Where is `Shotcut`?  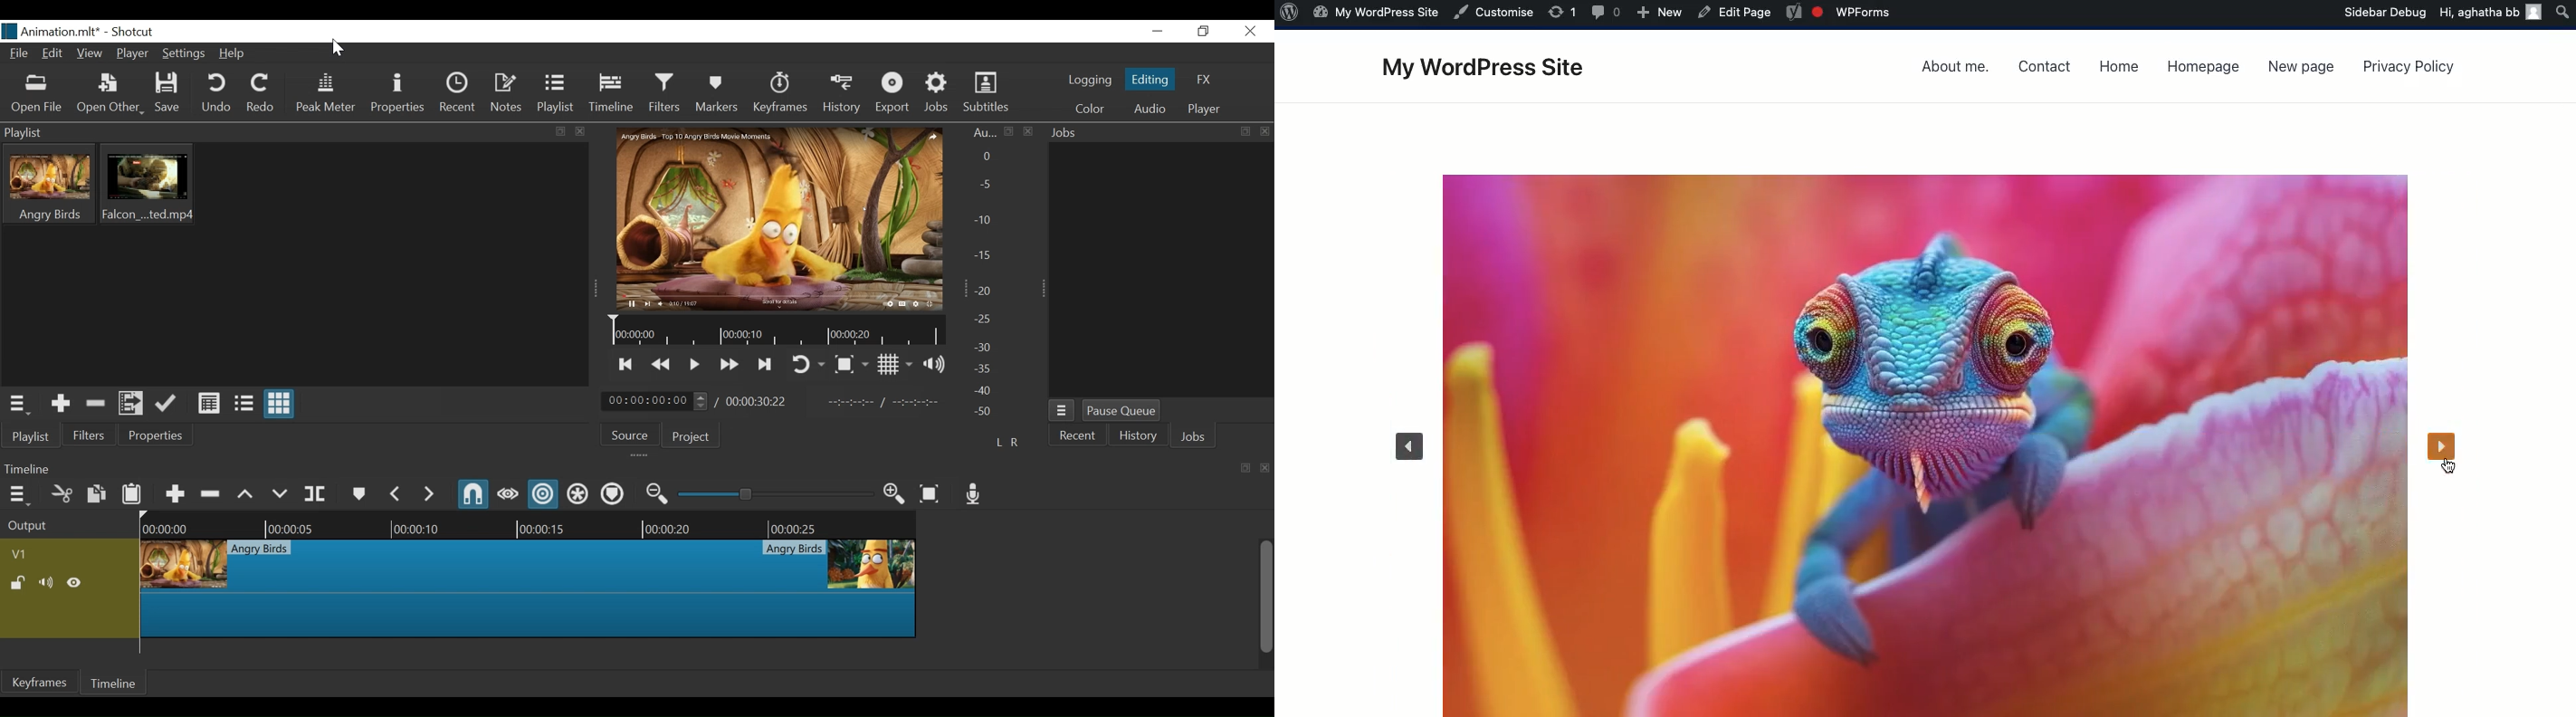
Shotcut is located at coordinates (137, 33).